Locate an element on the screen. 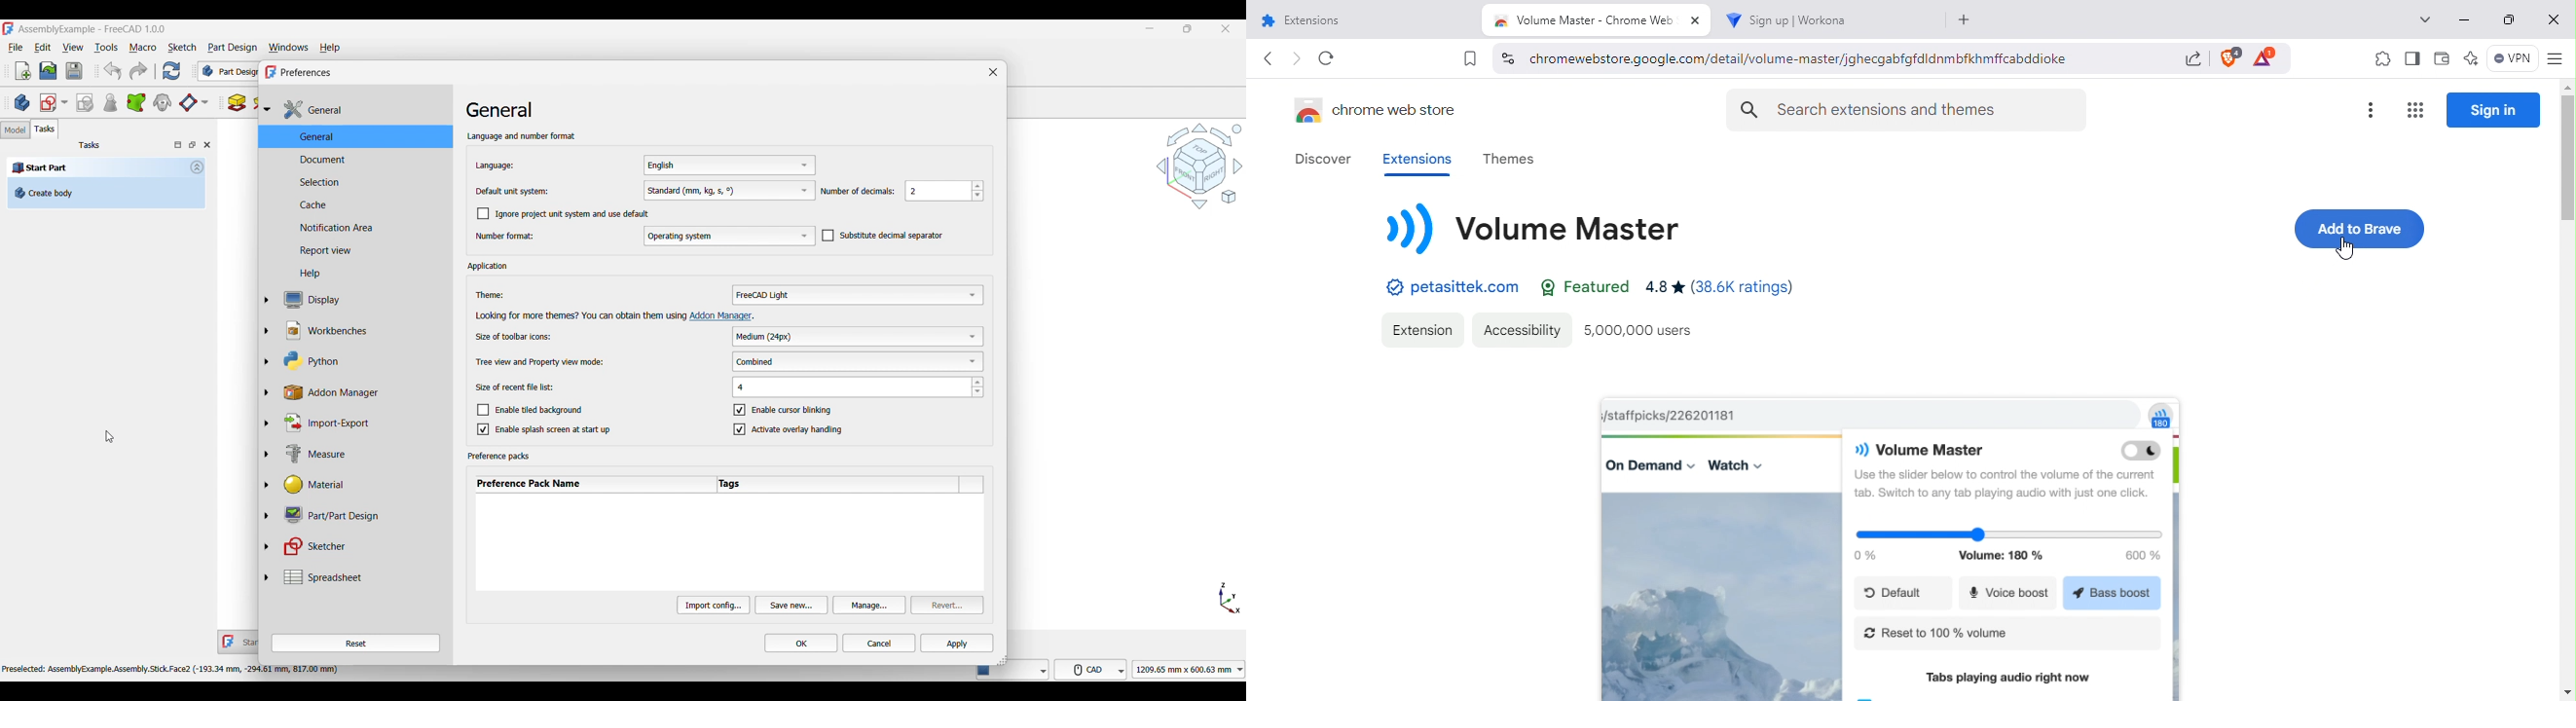 This screenshot has height=728, width=2576. Create body is located at coordinates (22, 103).